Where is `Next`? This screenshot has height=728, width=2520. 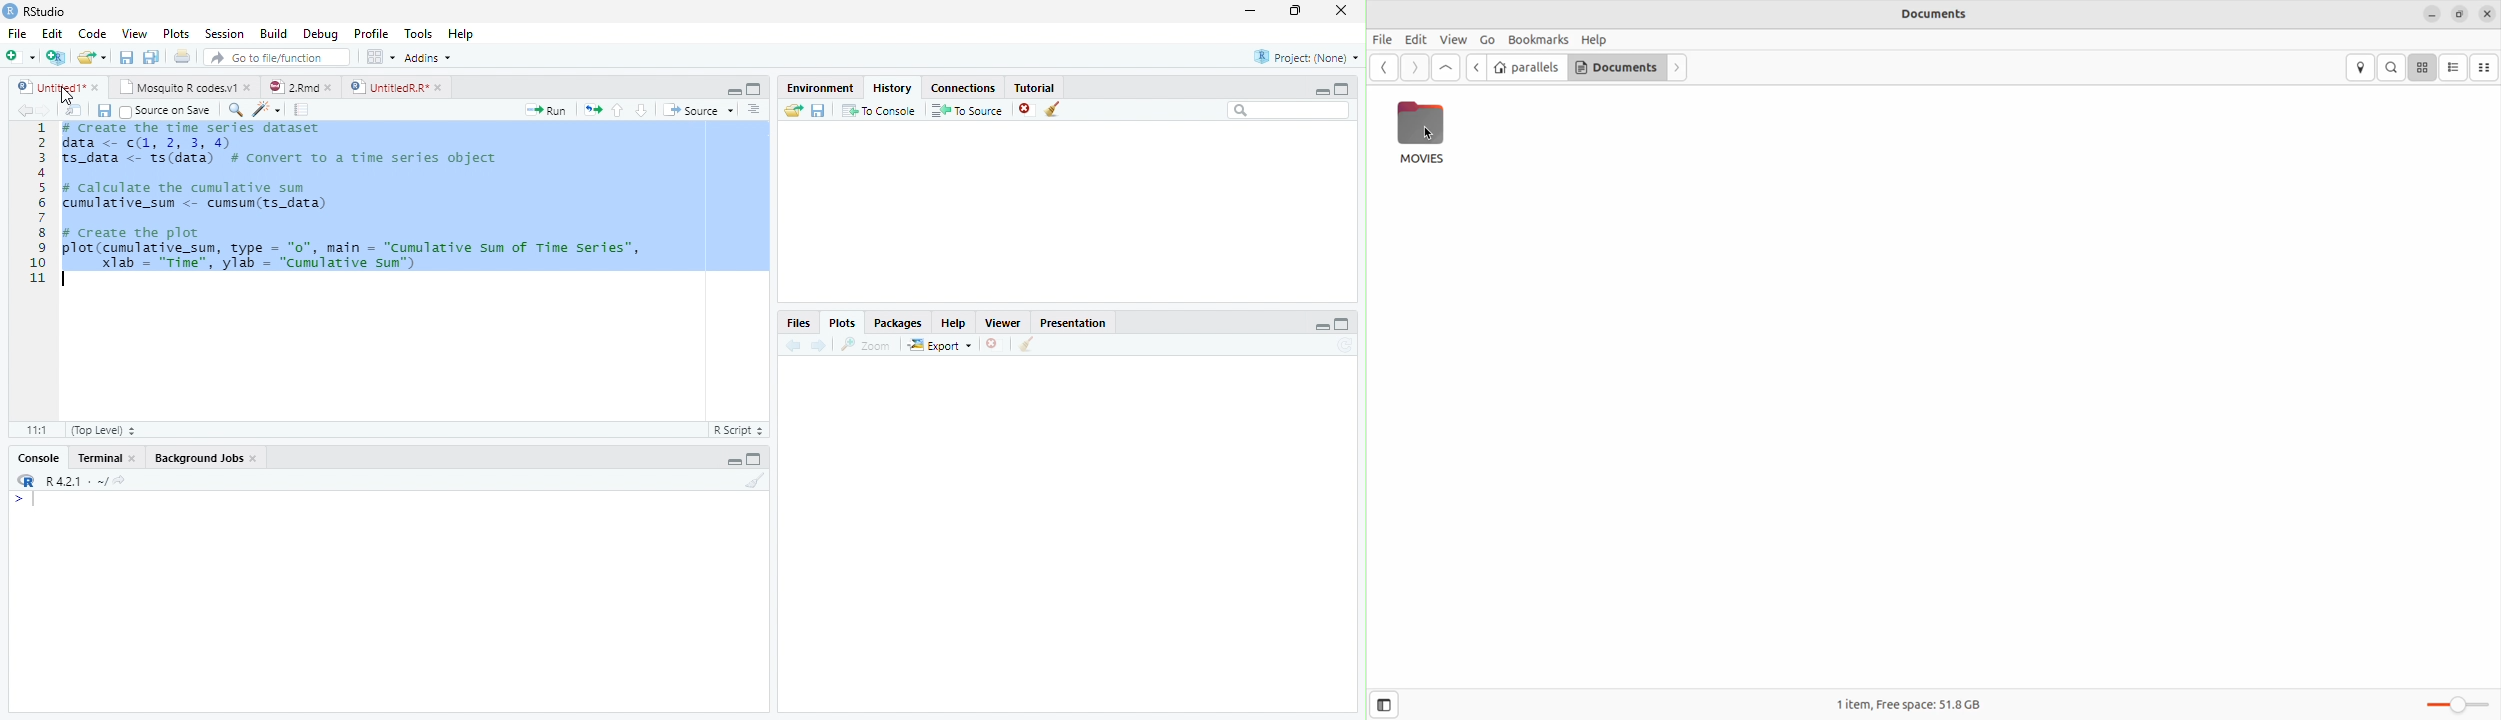
Next is located at coordinates (46, 110).